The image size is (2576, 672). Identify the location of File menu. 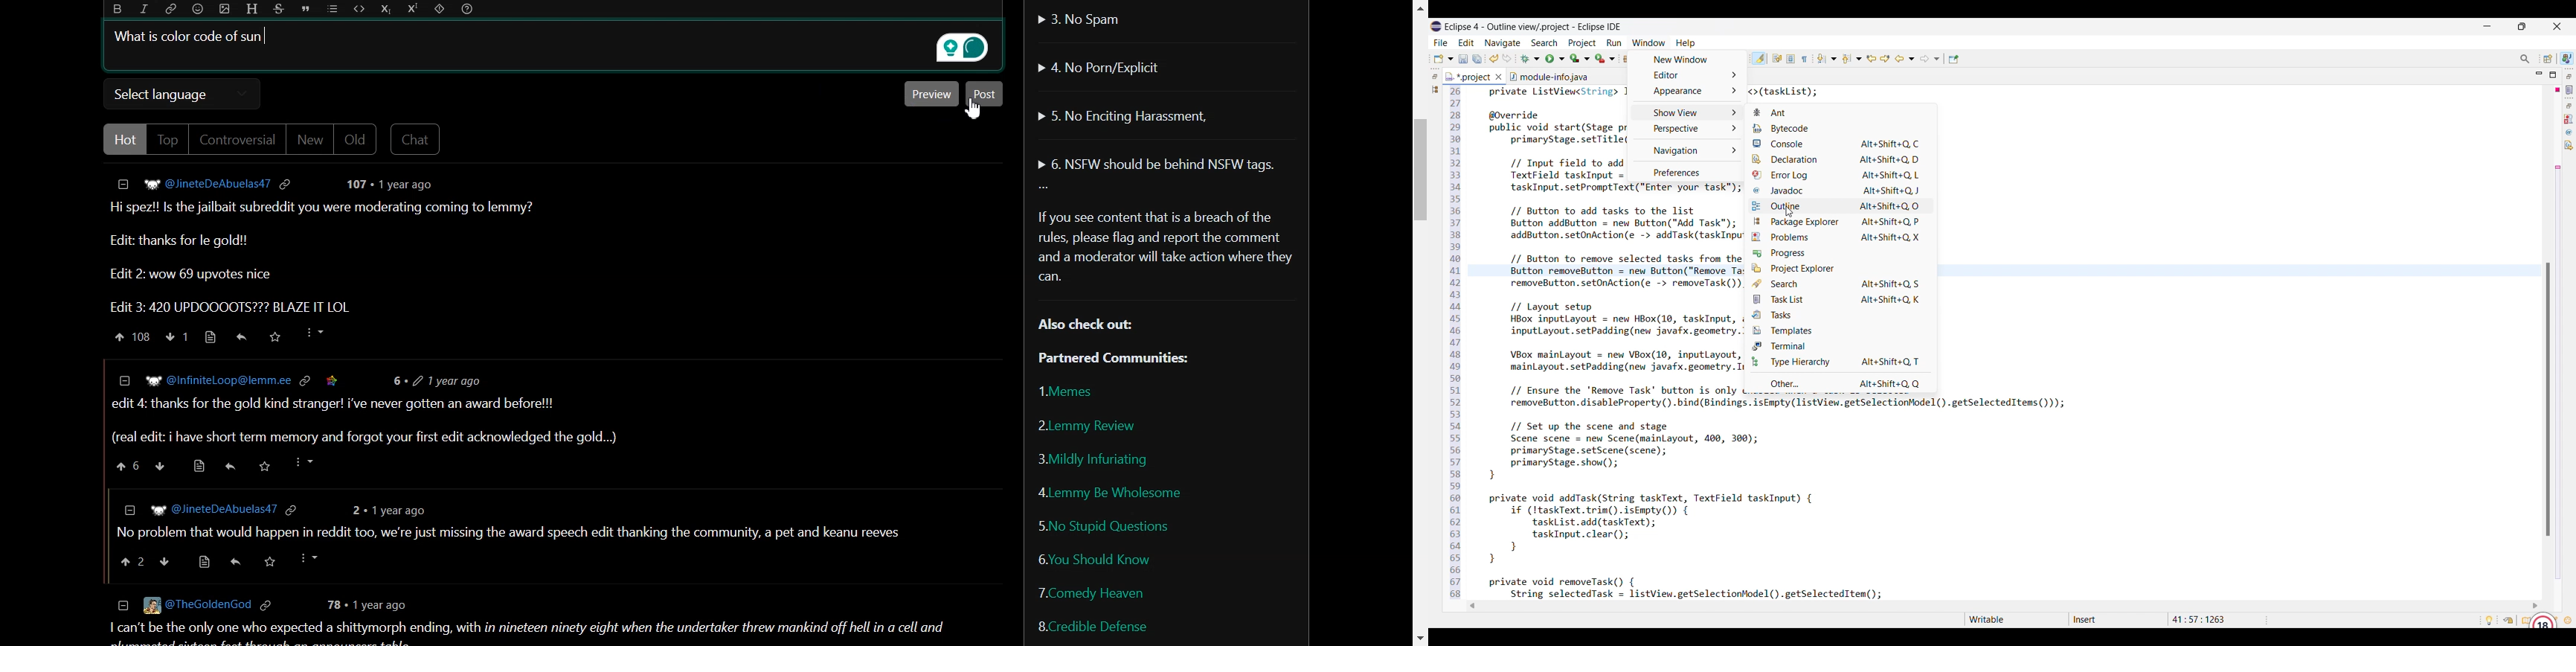
(1440, 43).